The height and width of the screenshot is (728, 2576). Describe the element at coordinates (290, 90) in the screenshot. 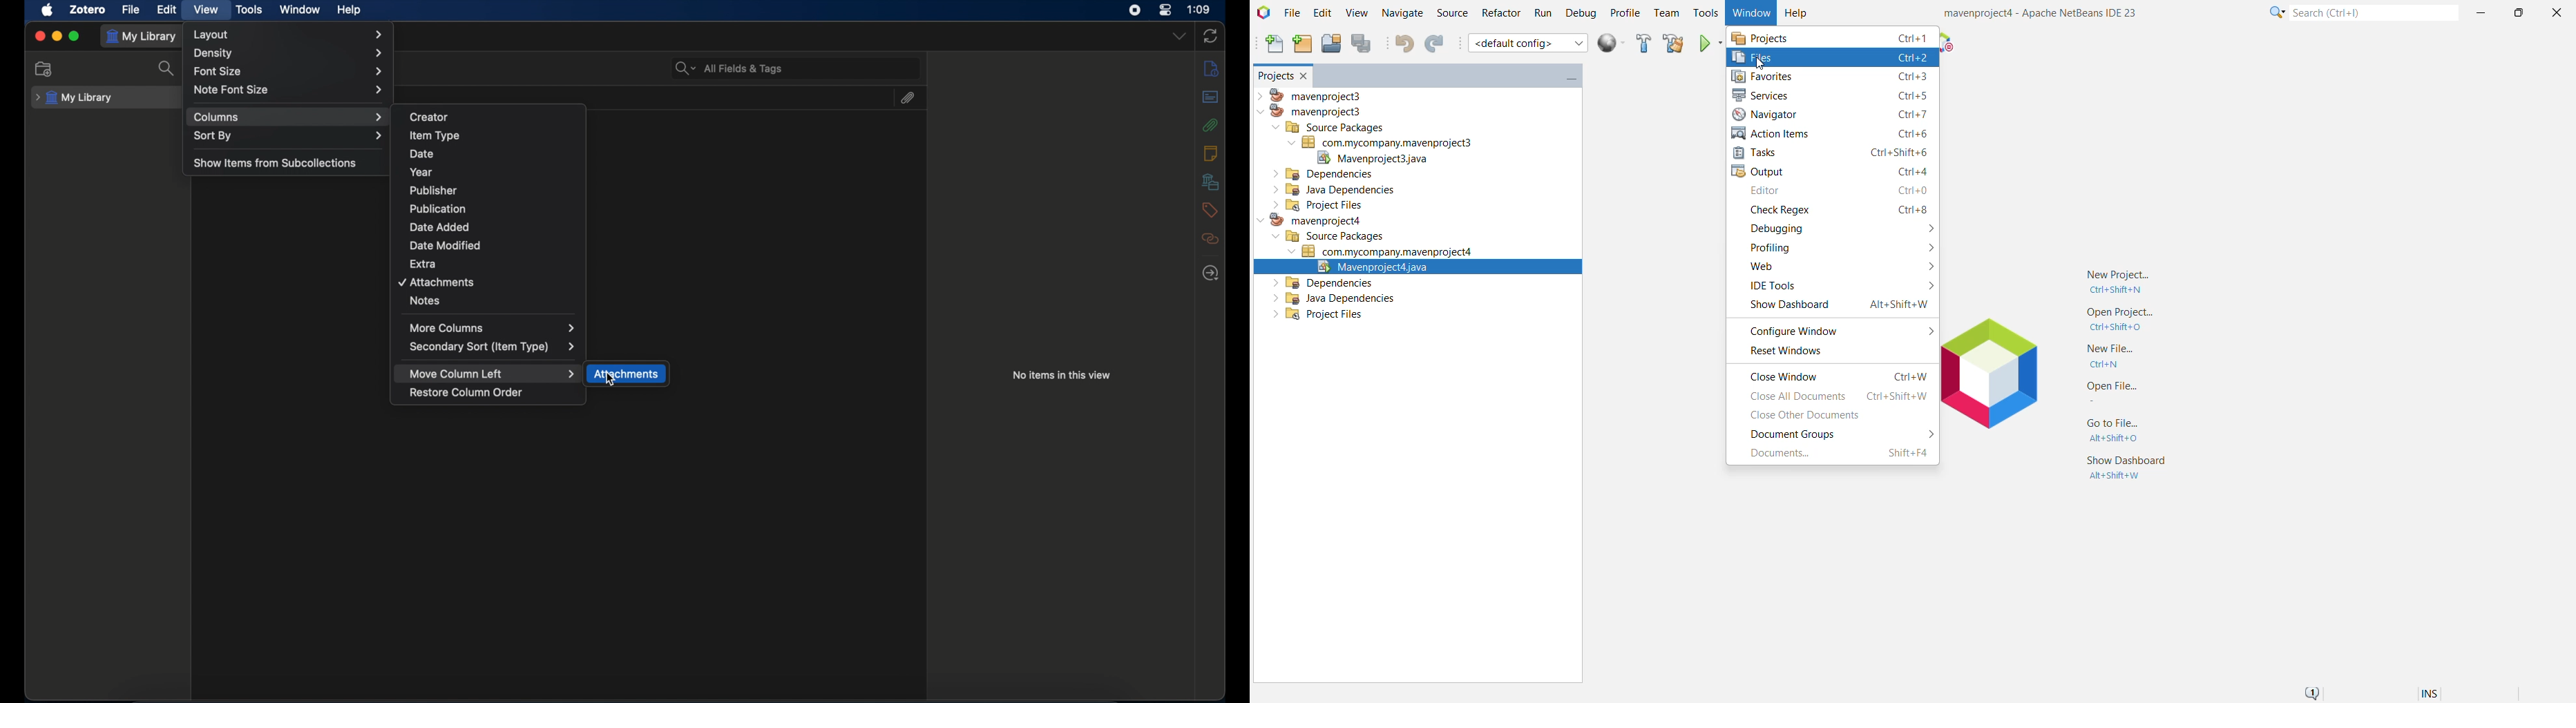

I see `note font size` at that location.